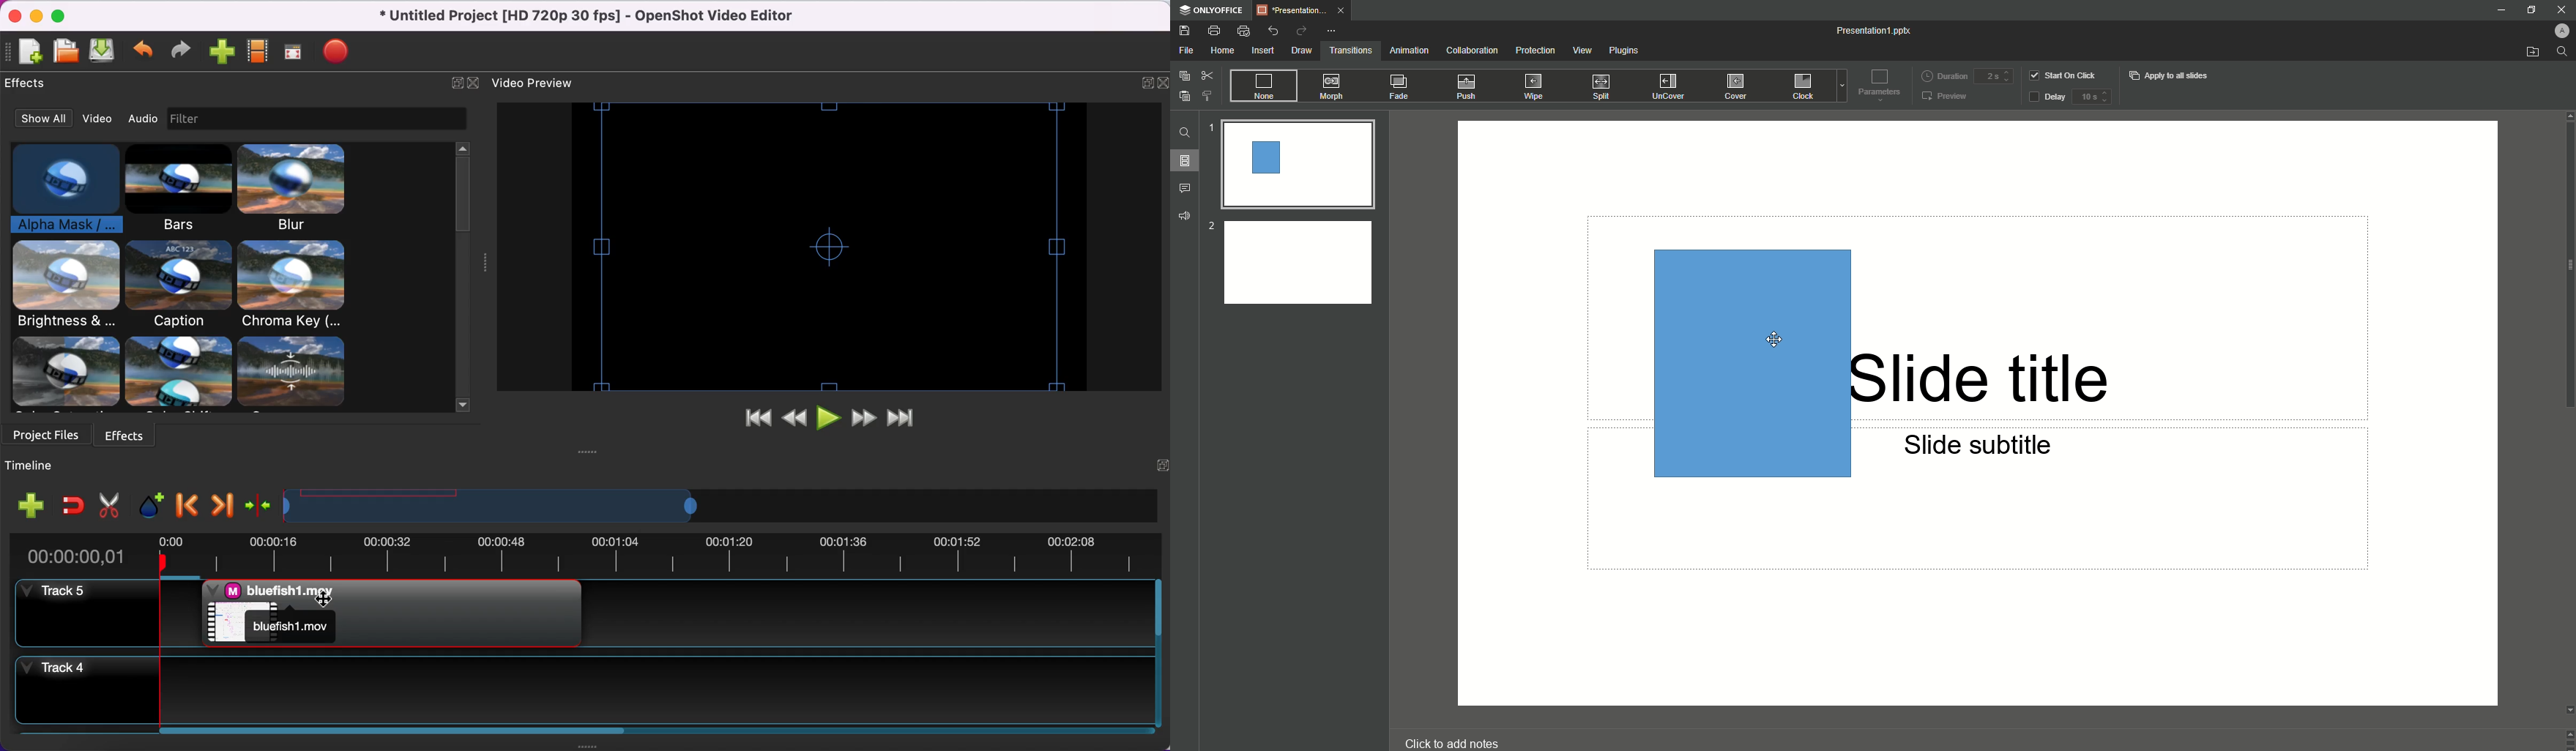 This screenshot has width=2576, height=756. Describe the element at coordinates (823, 245) in the screenshot. I see `video preview` at that location.